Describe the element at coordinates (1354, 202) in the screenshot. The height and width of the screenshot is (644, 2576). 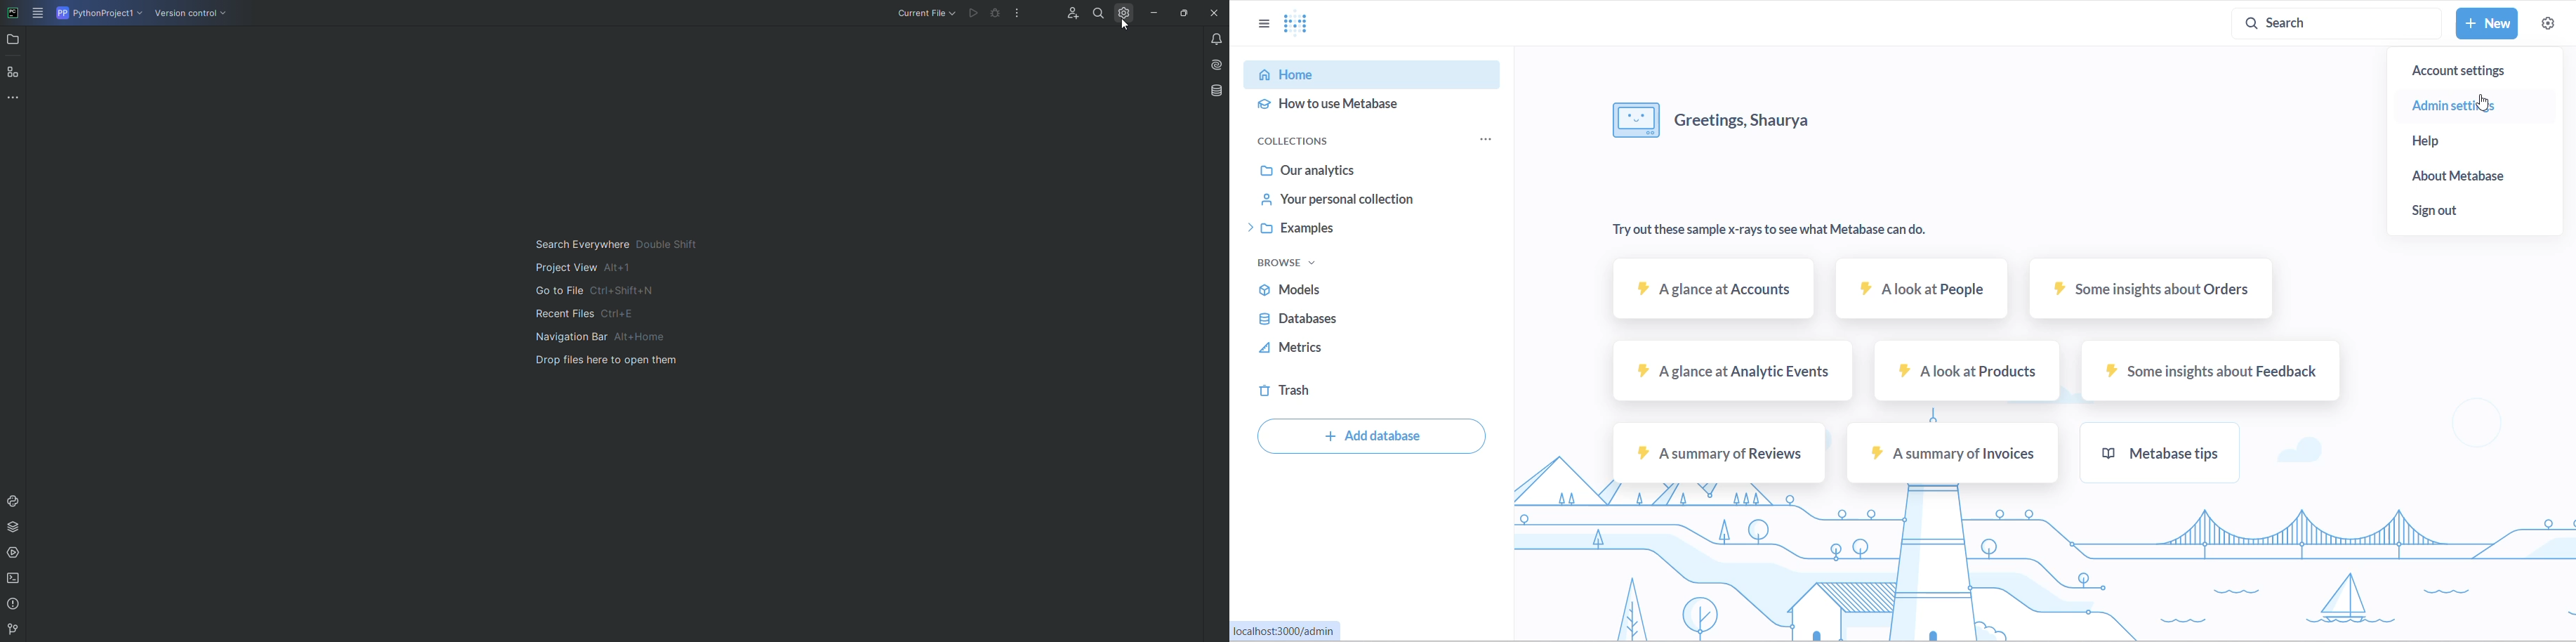
I see `your personal collection` at that location.